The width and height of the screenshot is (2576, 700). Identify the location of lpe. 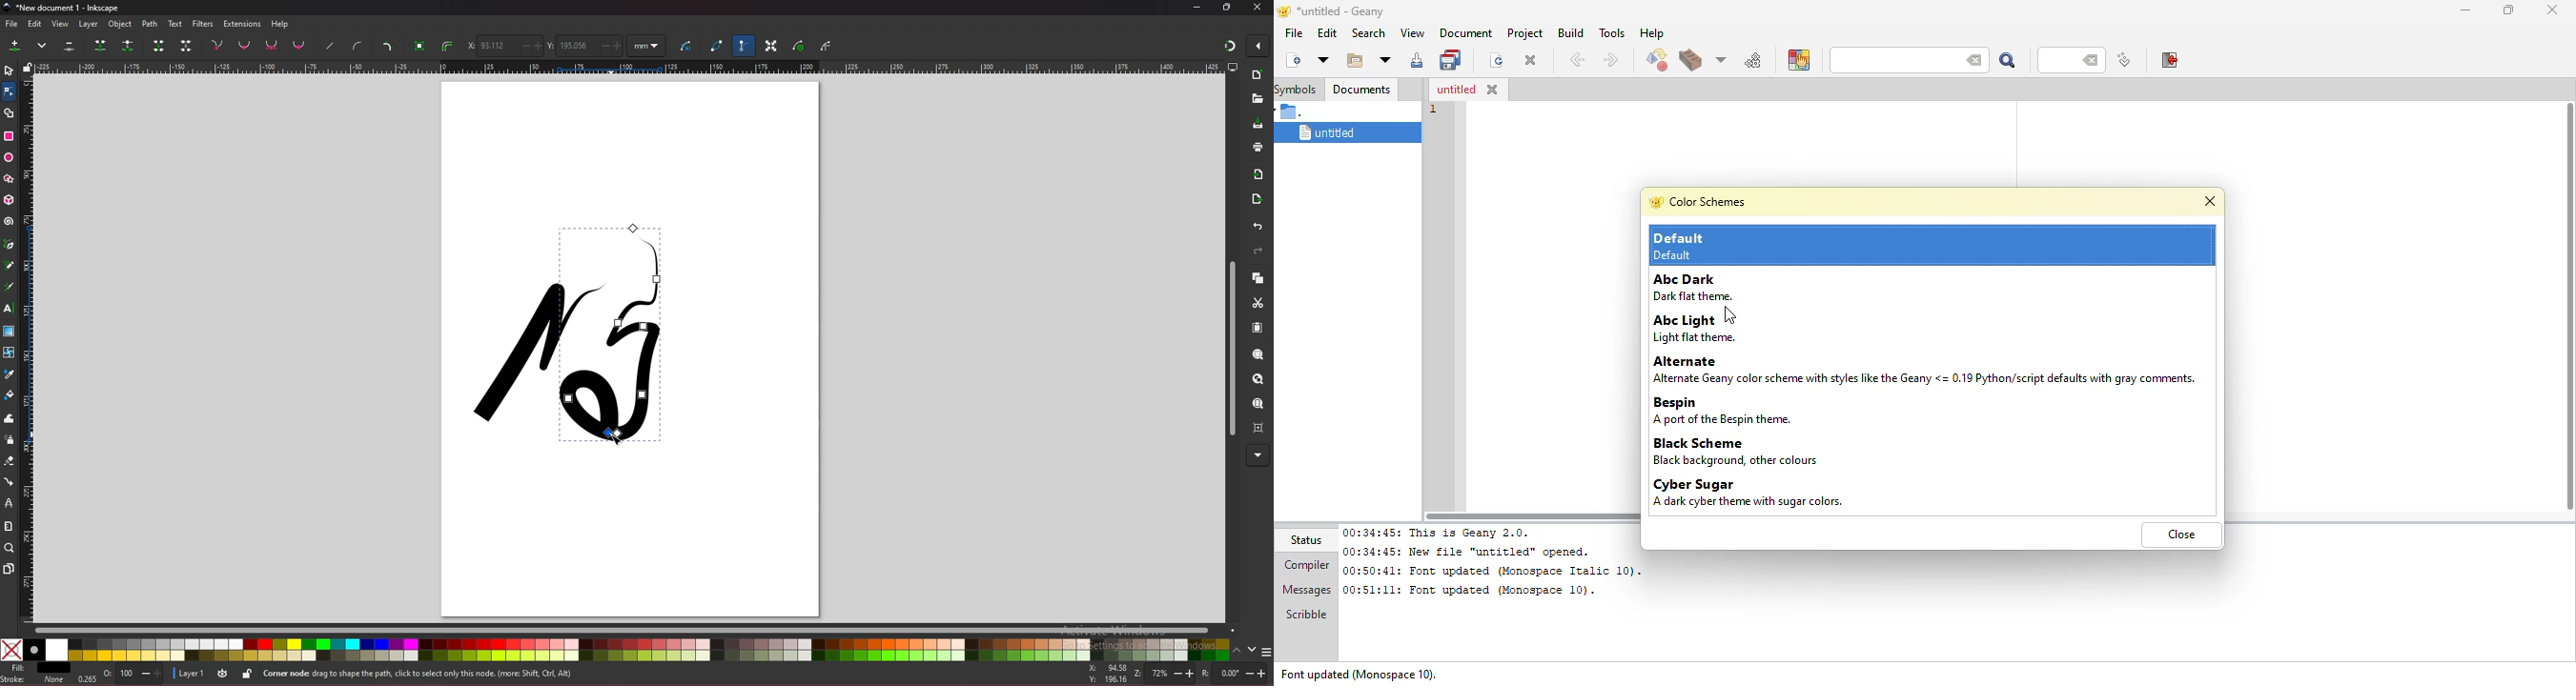
(10, 504).